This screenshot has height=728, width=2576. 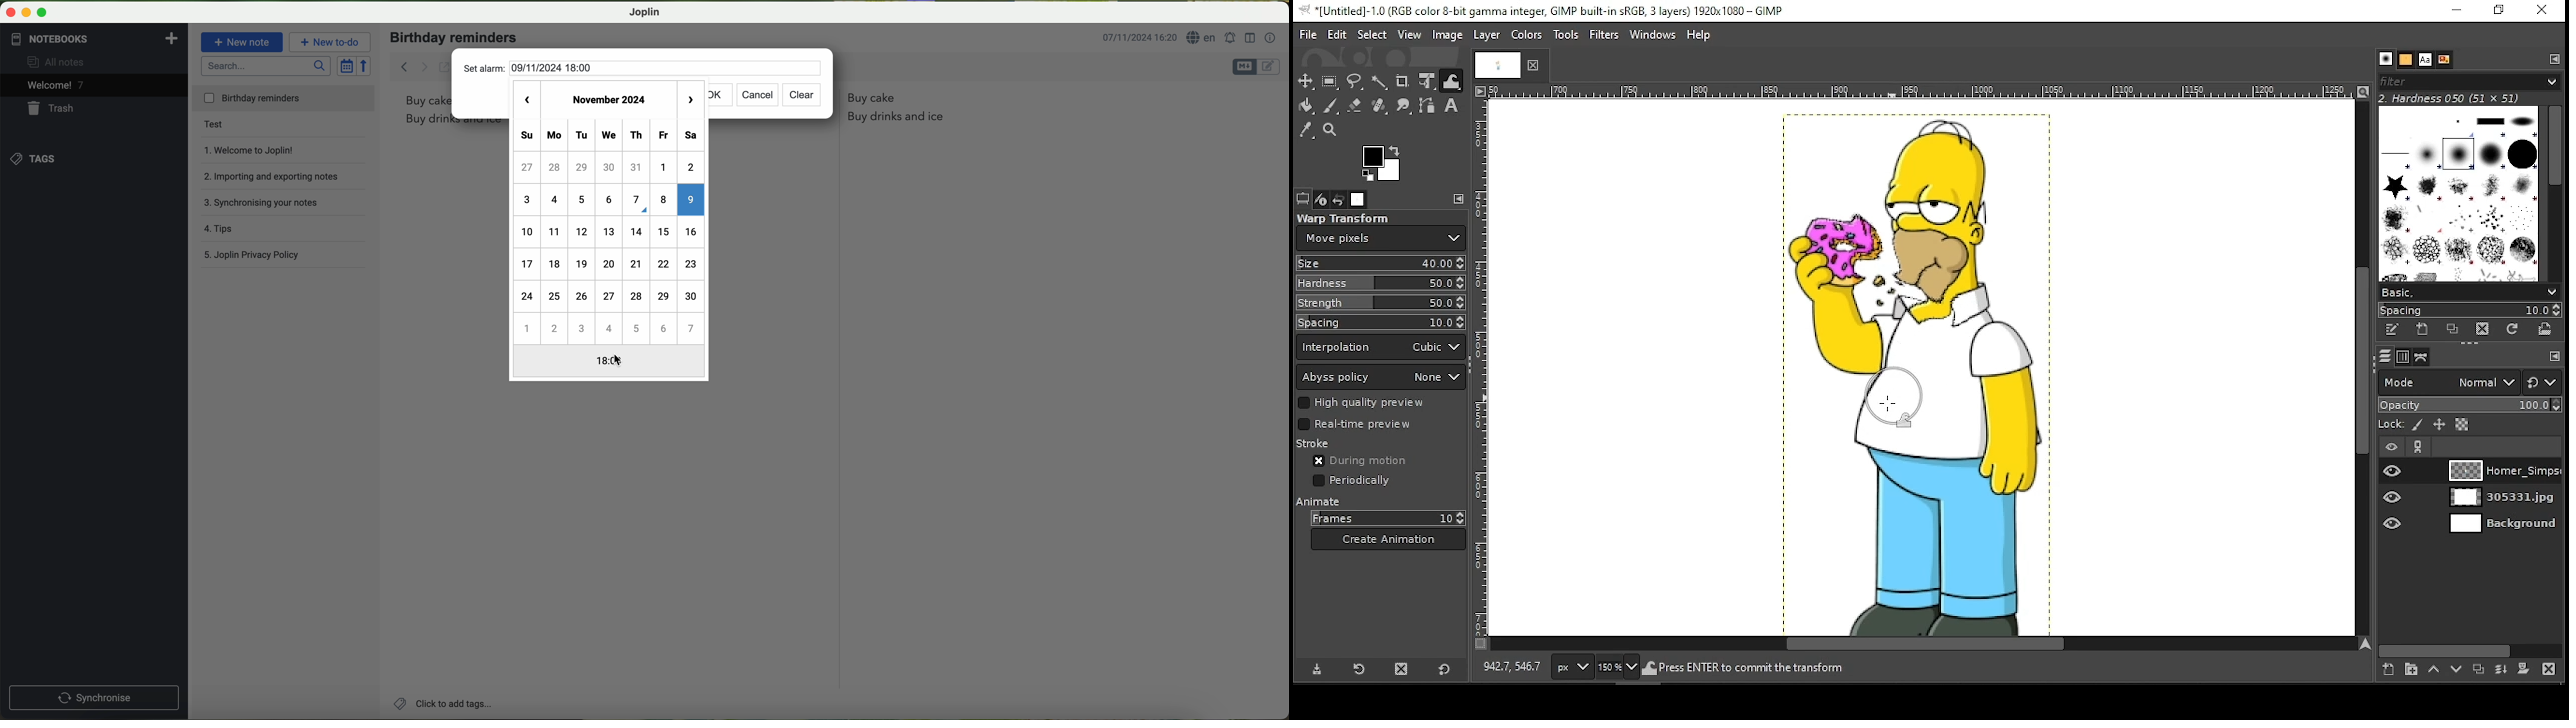 What do you see at coordinates (1140, 38) in the screenshot?
I see `date and hour` at bounding box center [1140, 38].